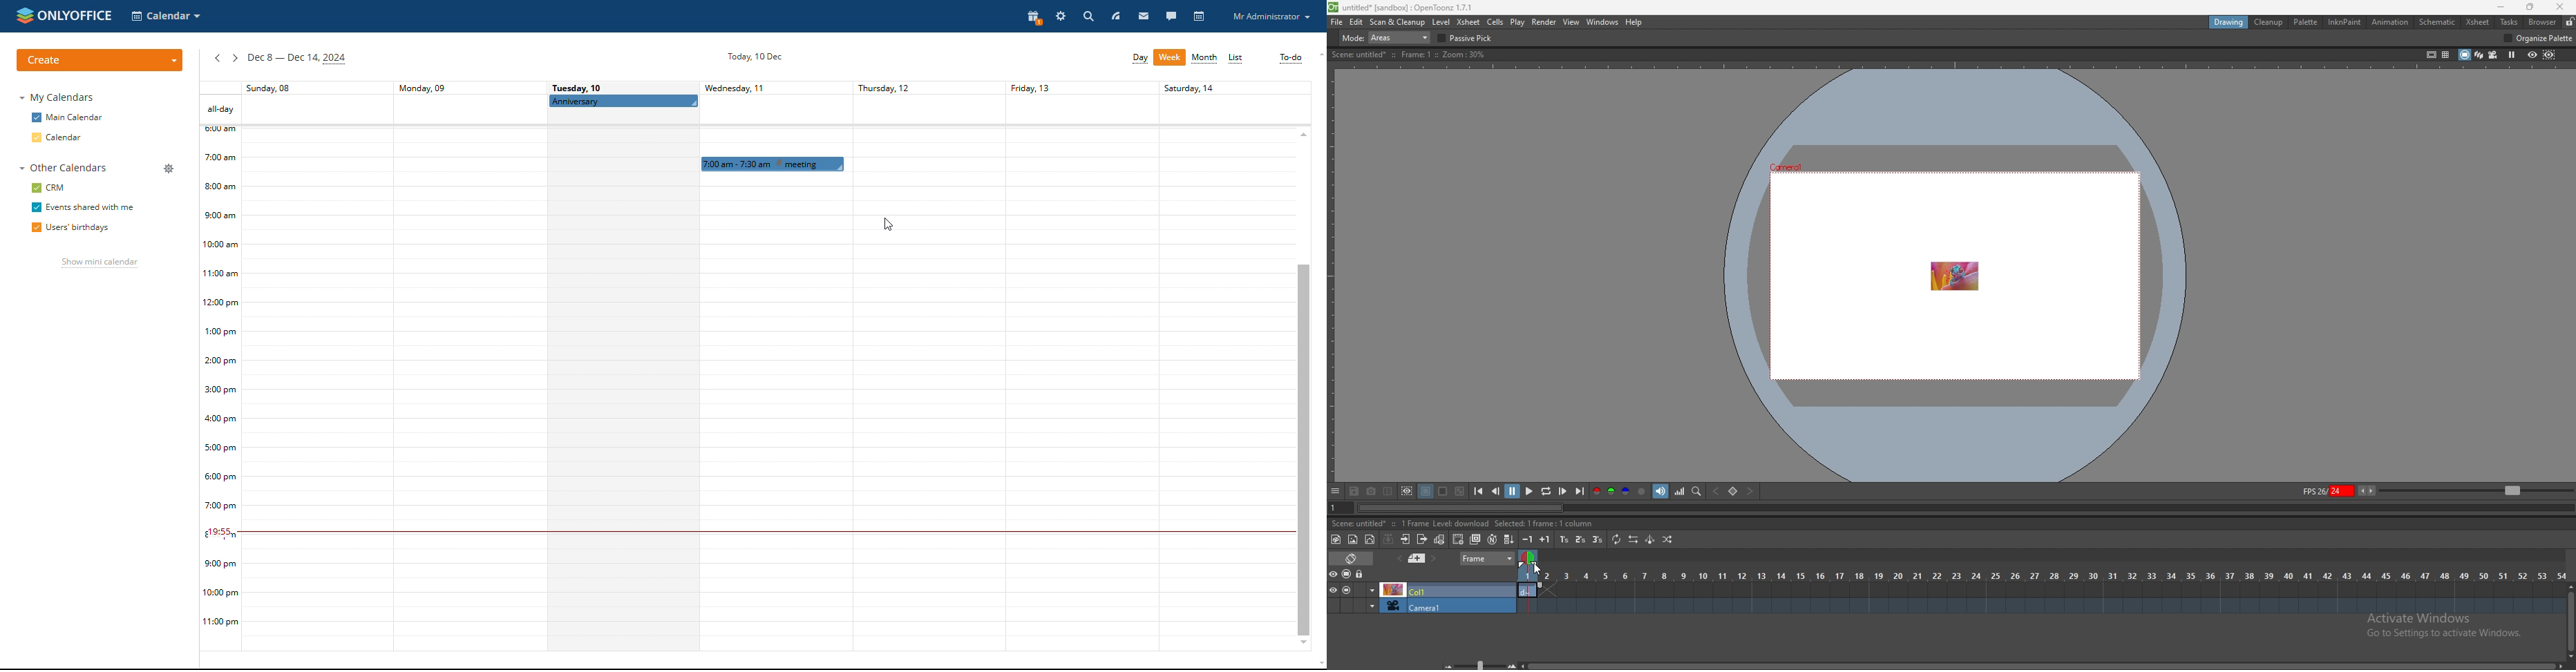 This screenshot has width=2576, height=672. What do you see at coordinates (1387, 37) in the screenshot?
I see `mode` at bounding box center [1387, 37].